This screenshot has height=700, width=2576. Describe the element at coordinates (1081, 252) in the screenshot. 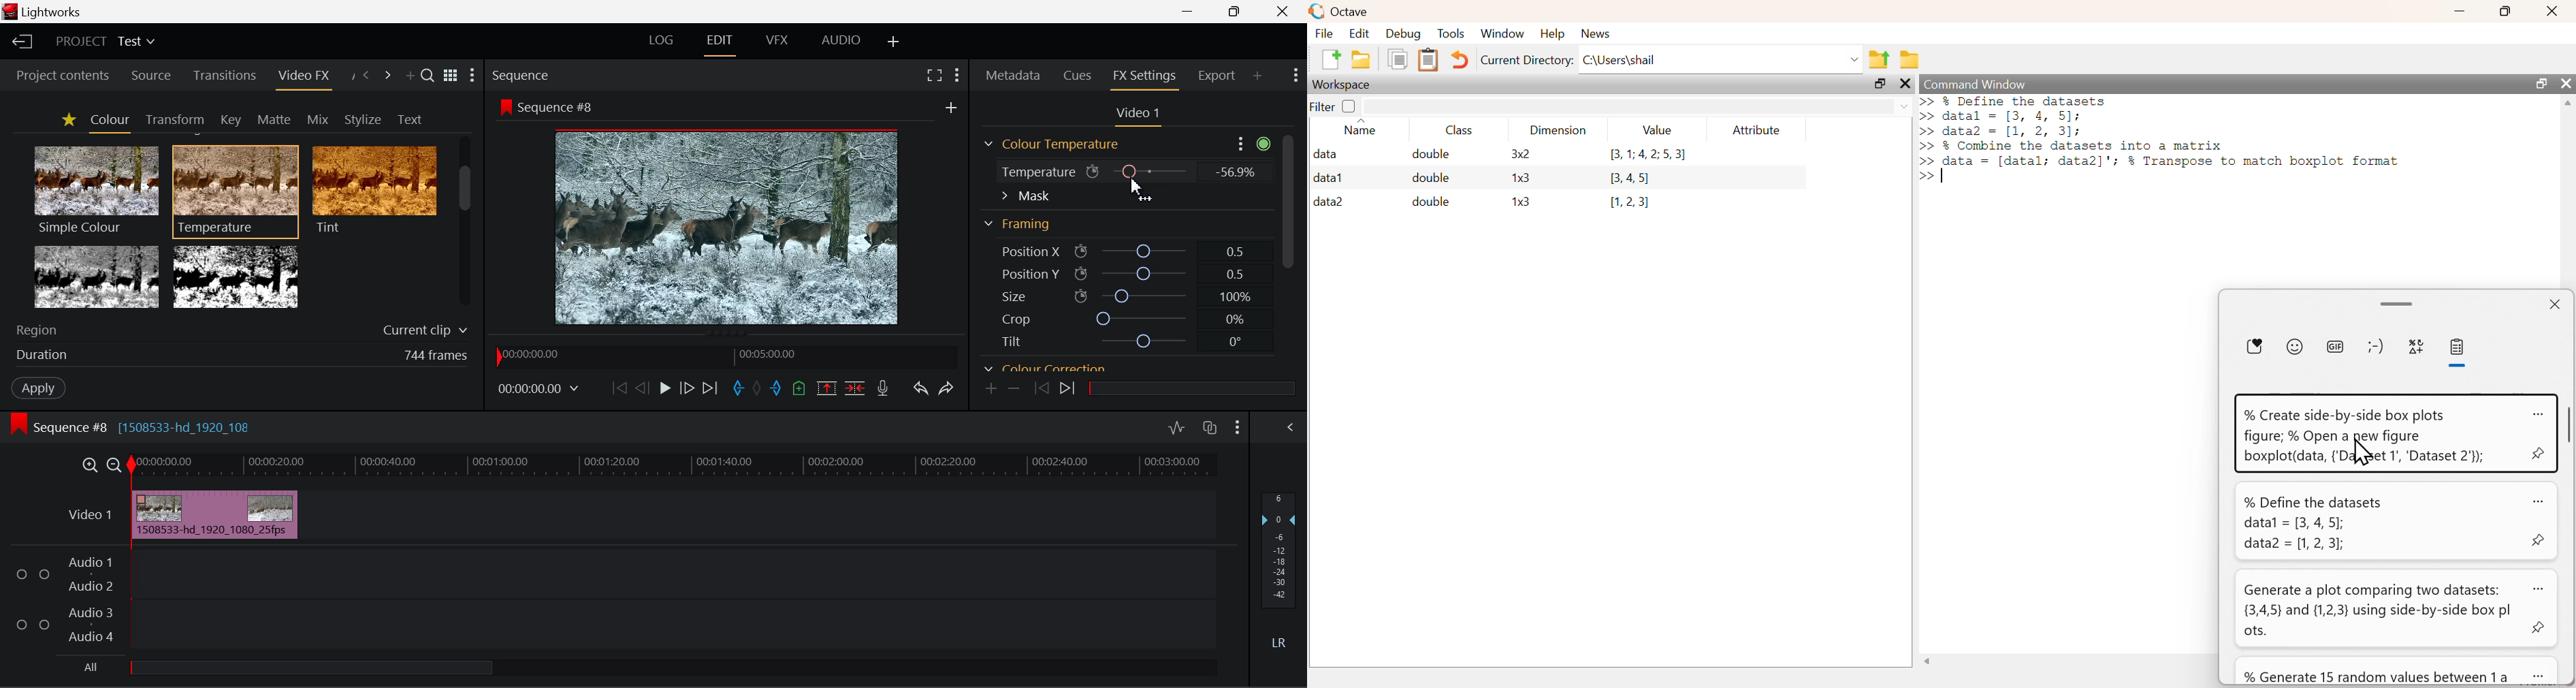

I see `icon` at that location.